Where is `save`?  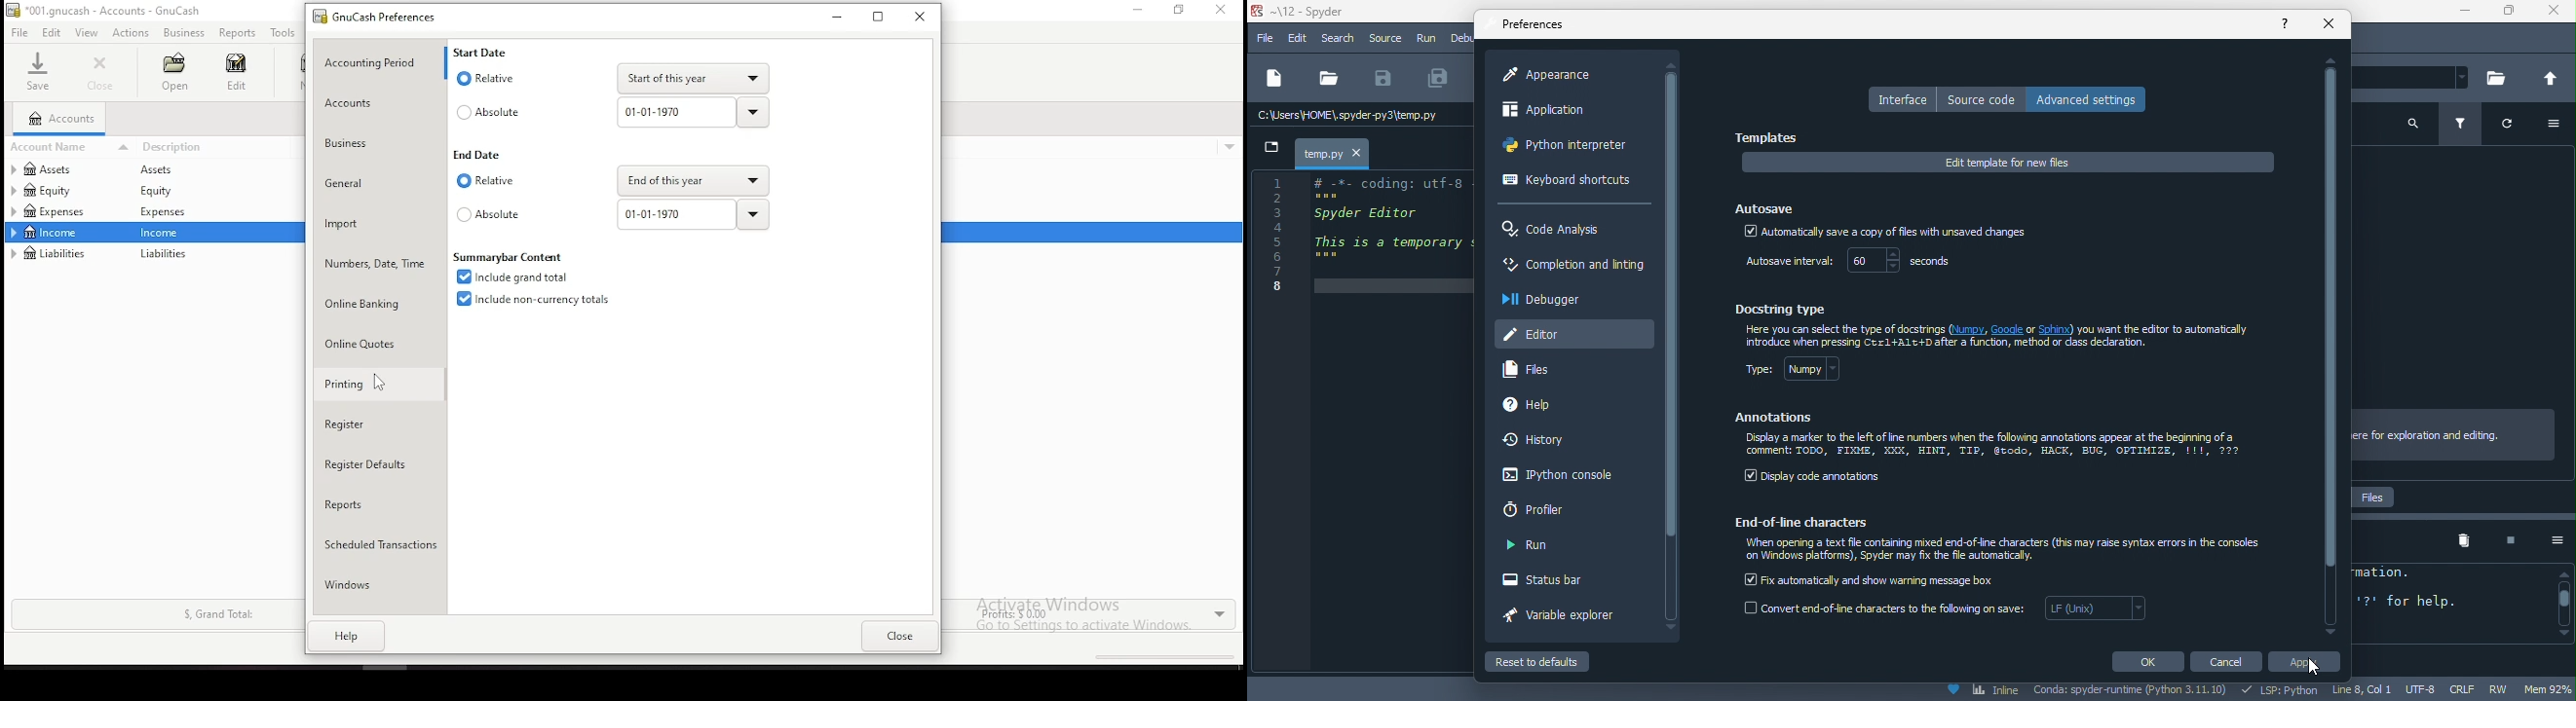
save is located at coordinates (37, 71).